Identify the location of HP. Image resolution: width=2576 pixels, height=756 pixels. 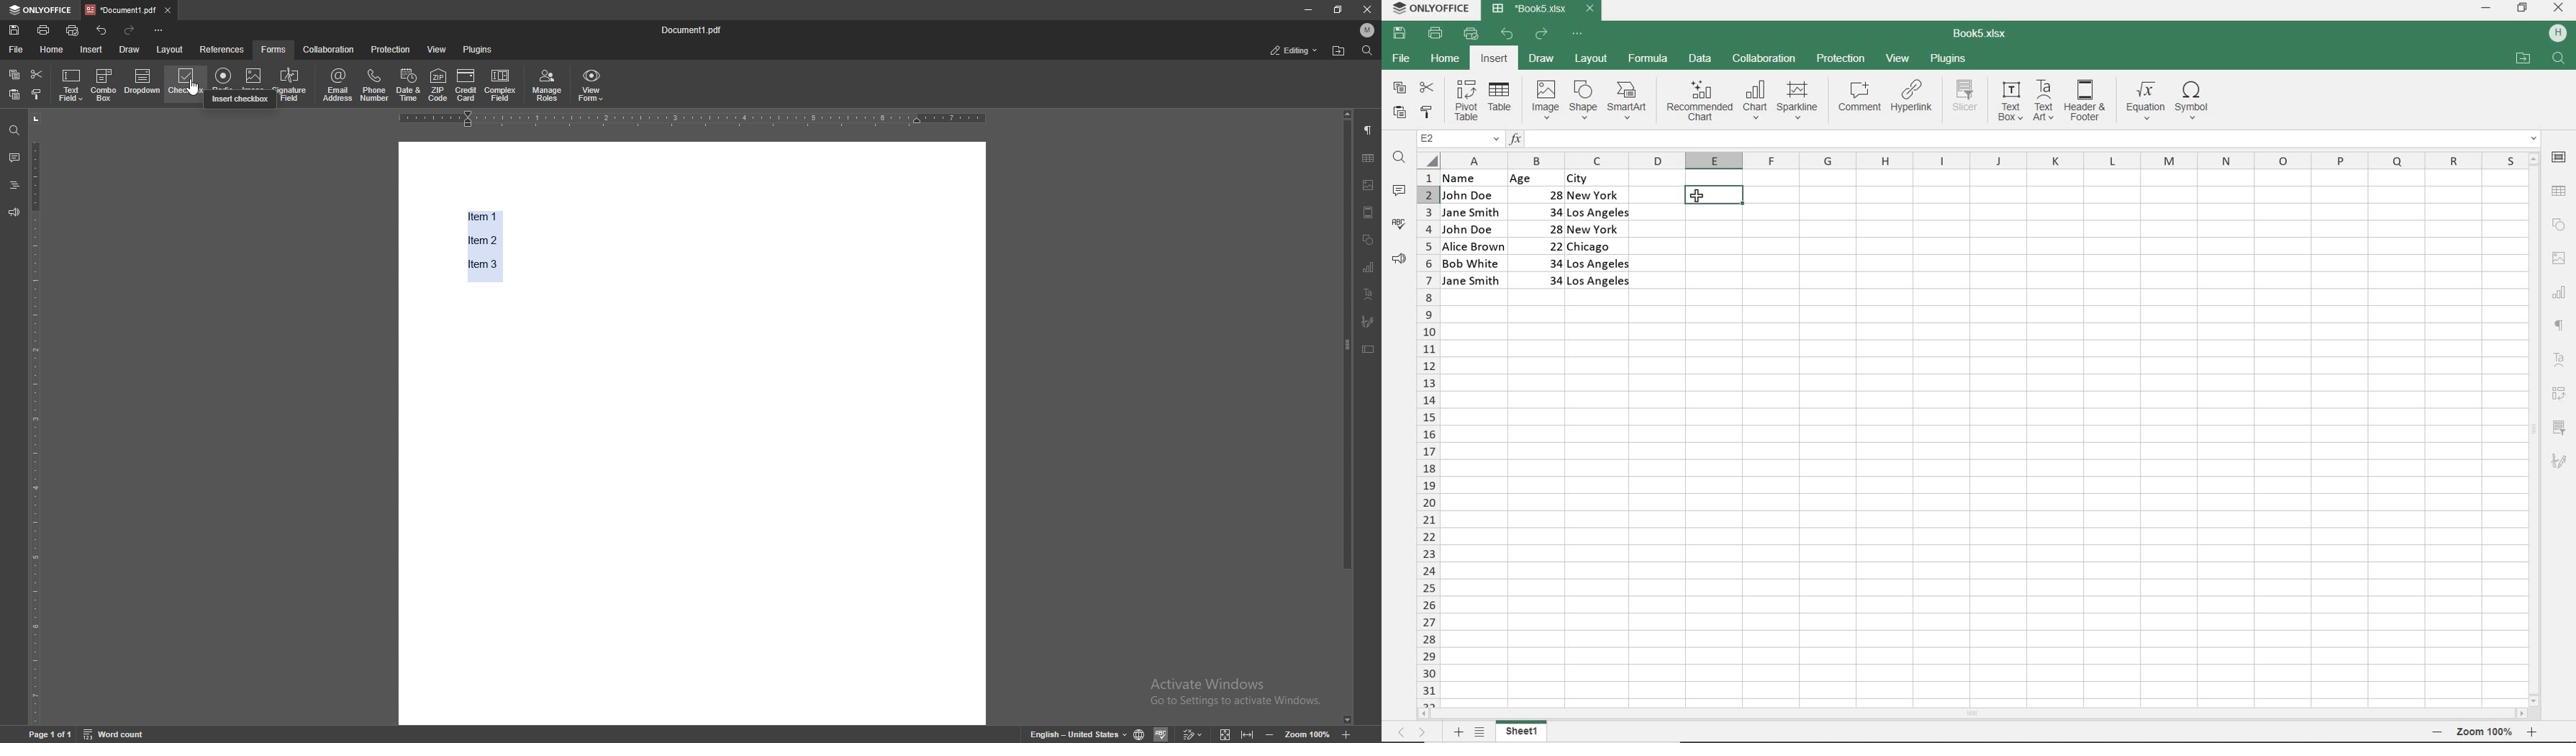
(2557, 34).